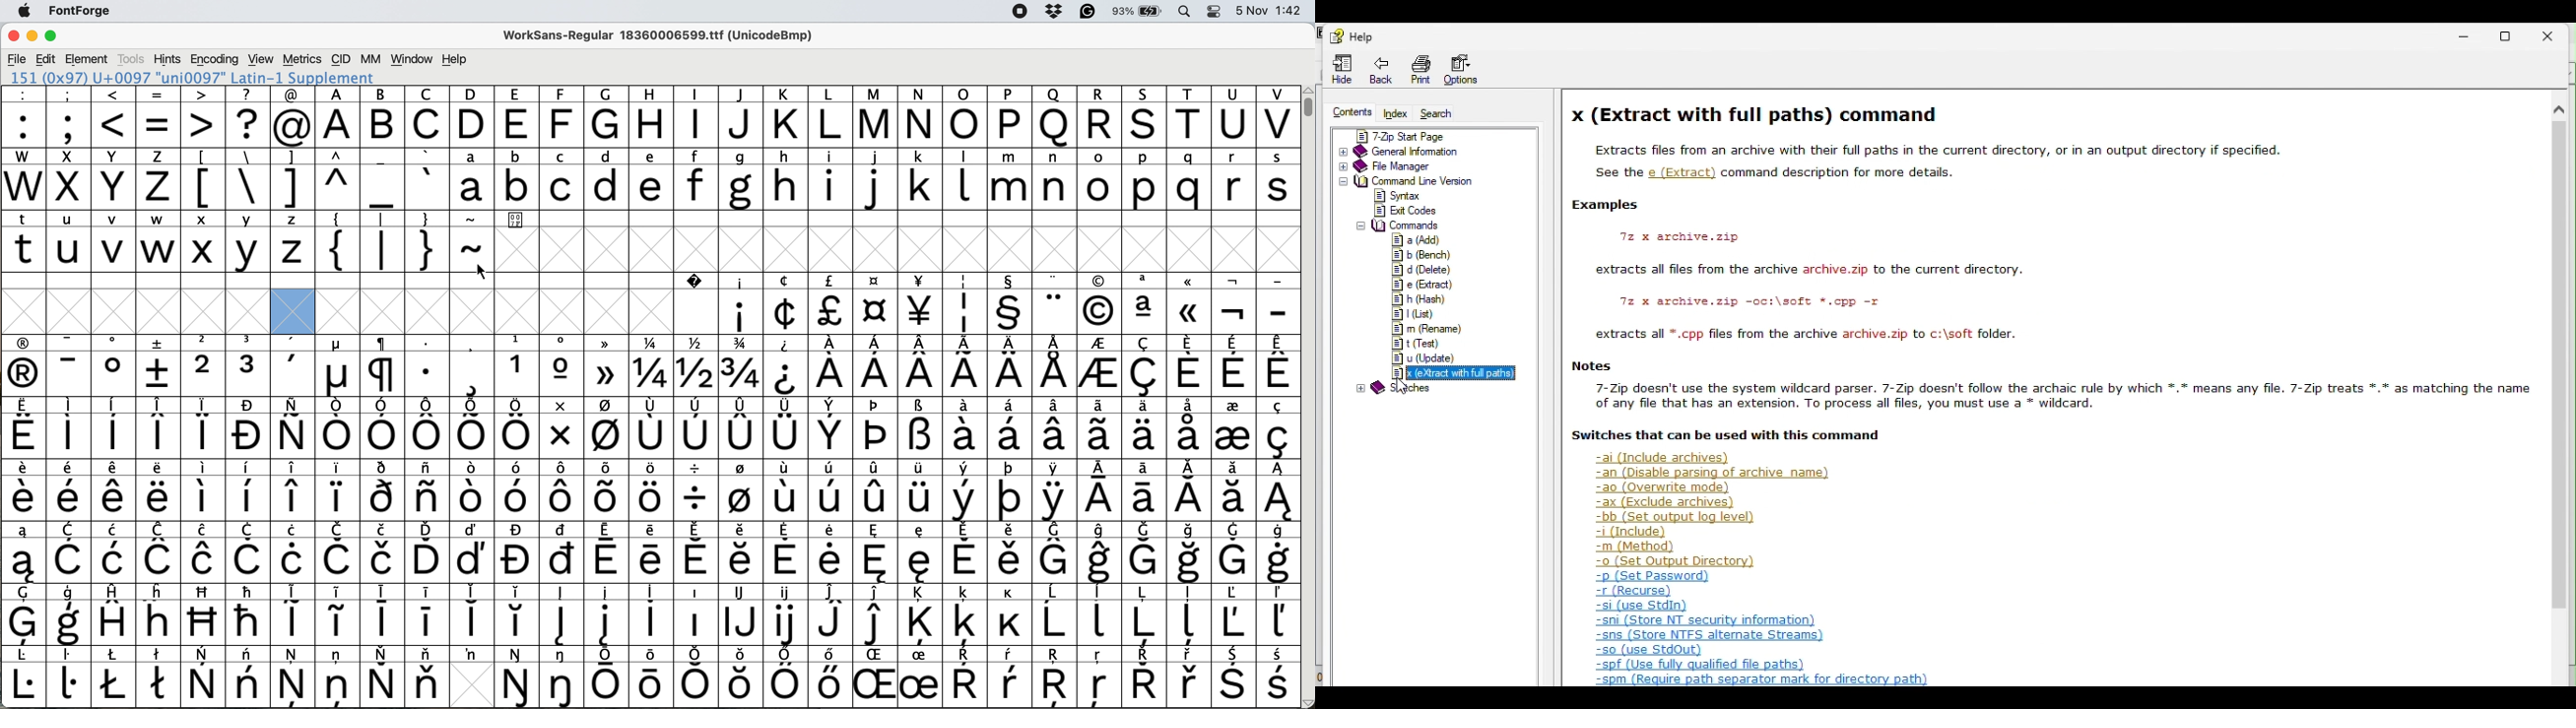  Describe the element at coordinates (658, 38) in the screenshot. I see `WorkSans-Regular 18360006599.ttf (UnicodeBmp)` at that location.